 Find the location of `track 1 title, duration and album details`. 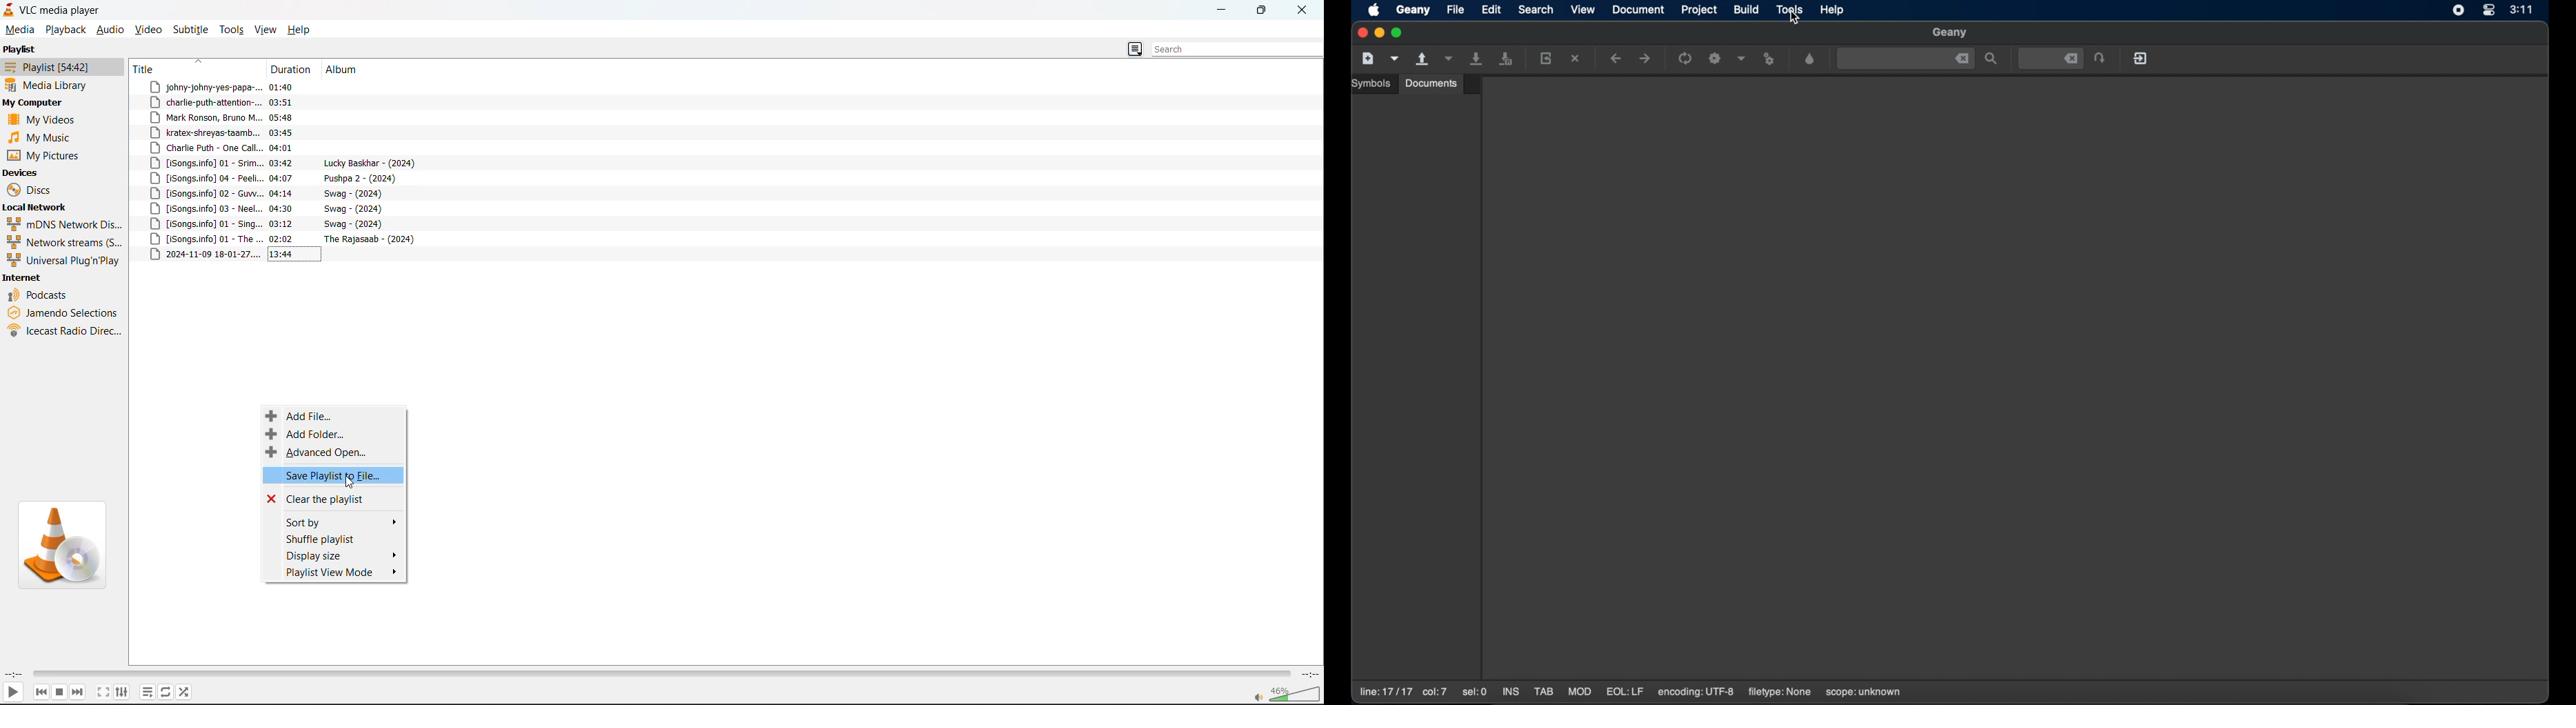

track 1 title, duration and album details is located at coordinates (254, 86).